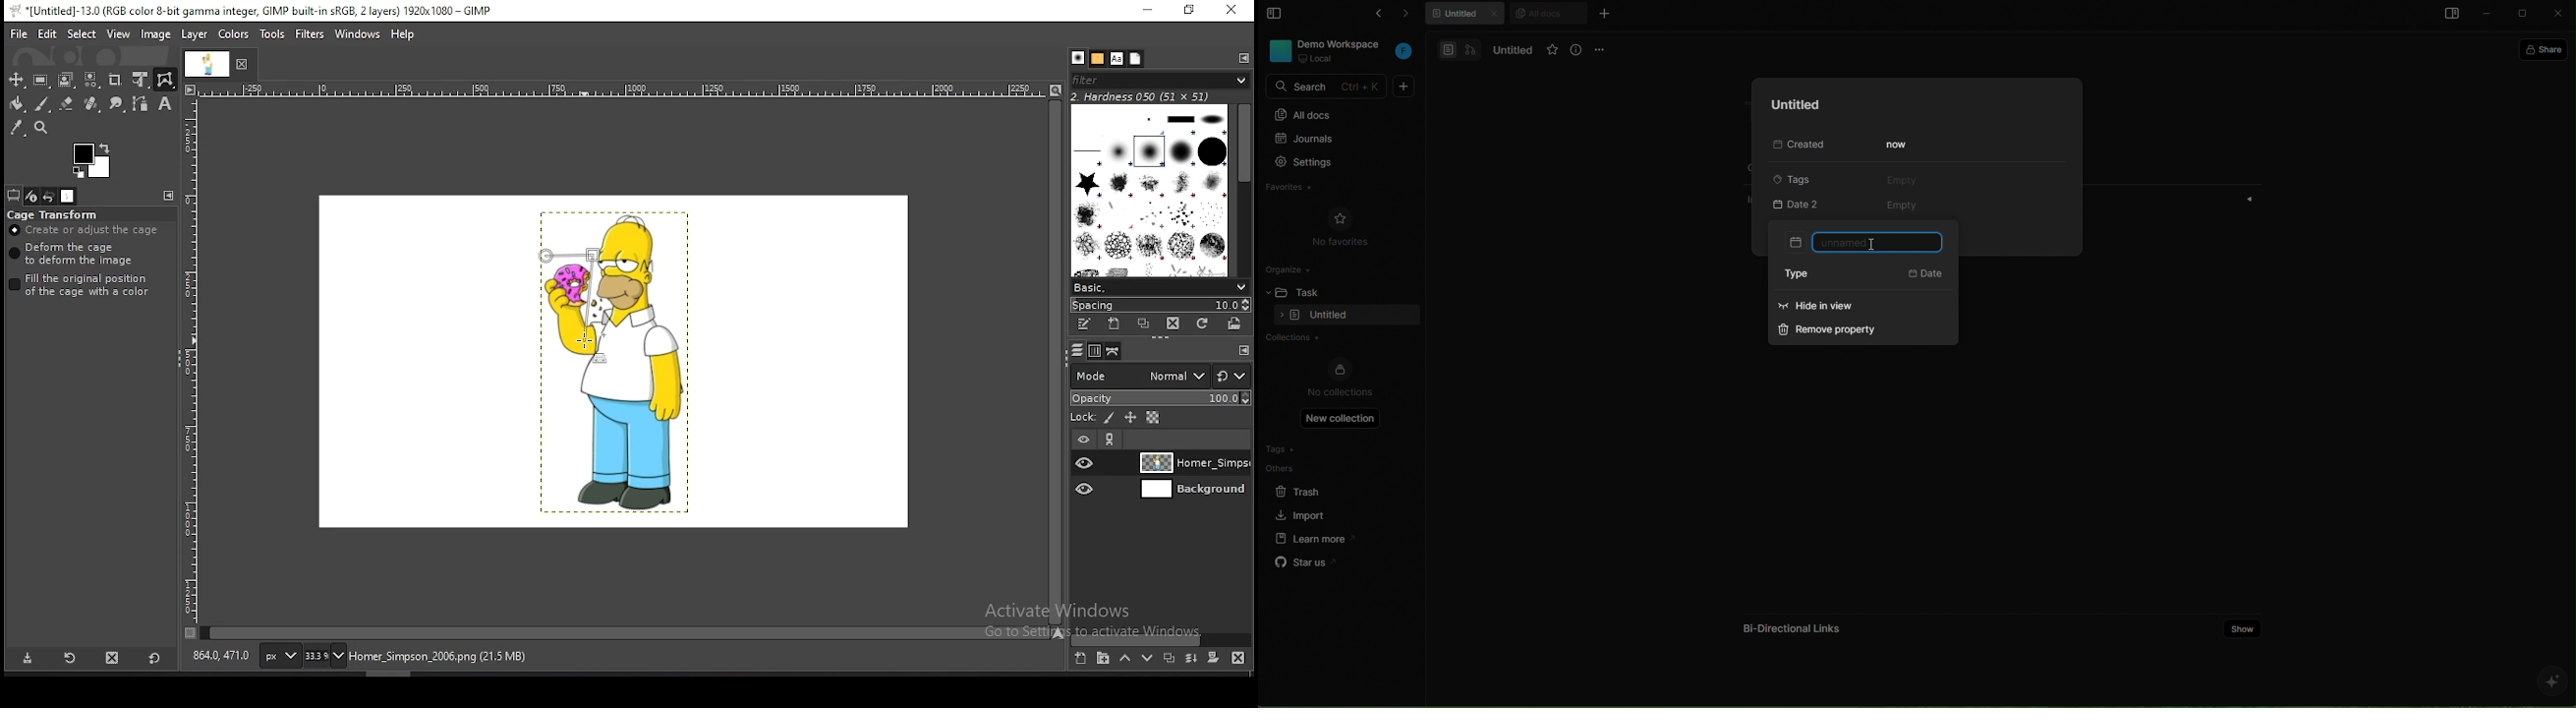 The height and width of the screenshot is (728, 2576). Describe the element at coordinates (208, 64) in the screenshot. I see `document tab` at that location.